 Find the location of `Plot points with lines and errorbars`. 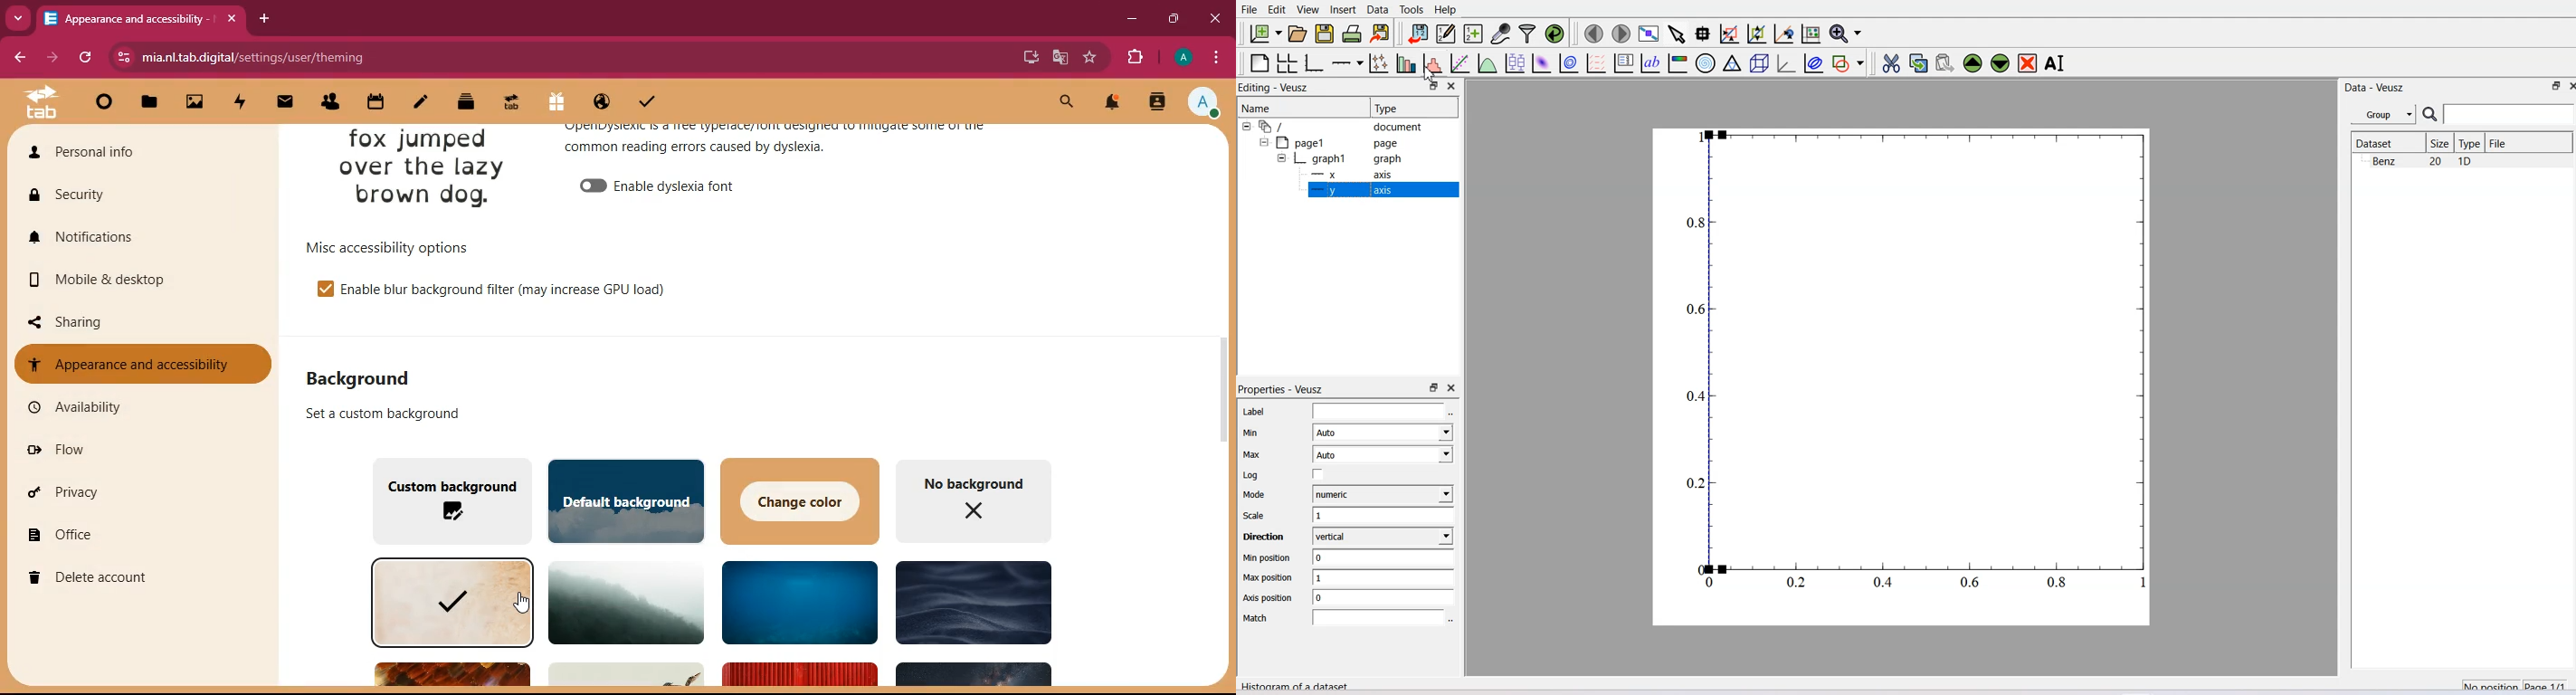

Plot points with lines and errorbars is located at coordinates (1379, 63).